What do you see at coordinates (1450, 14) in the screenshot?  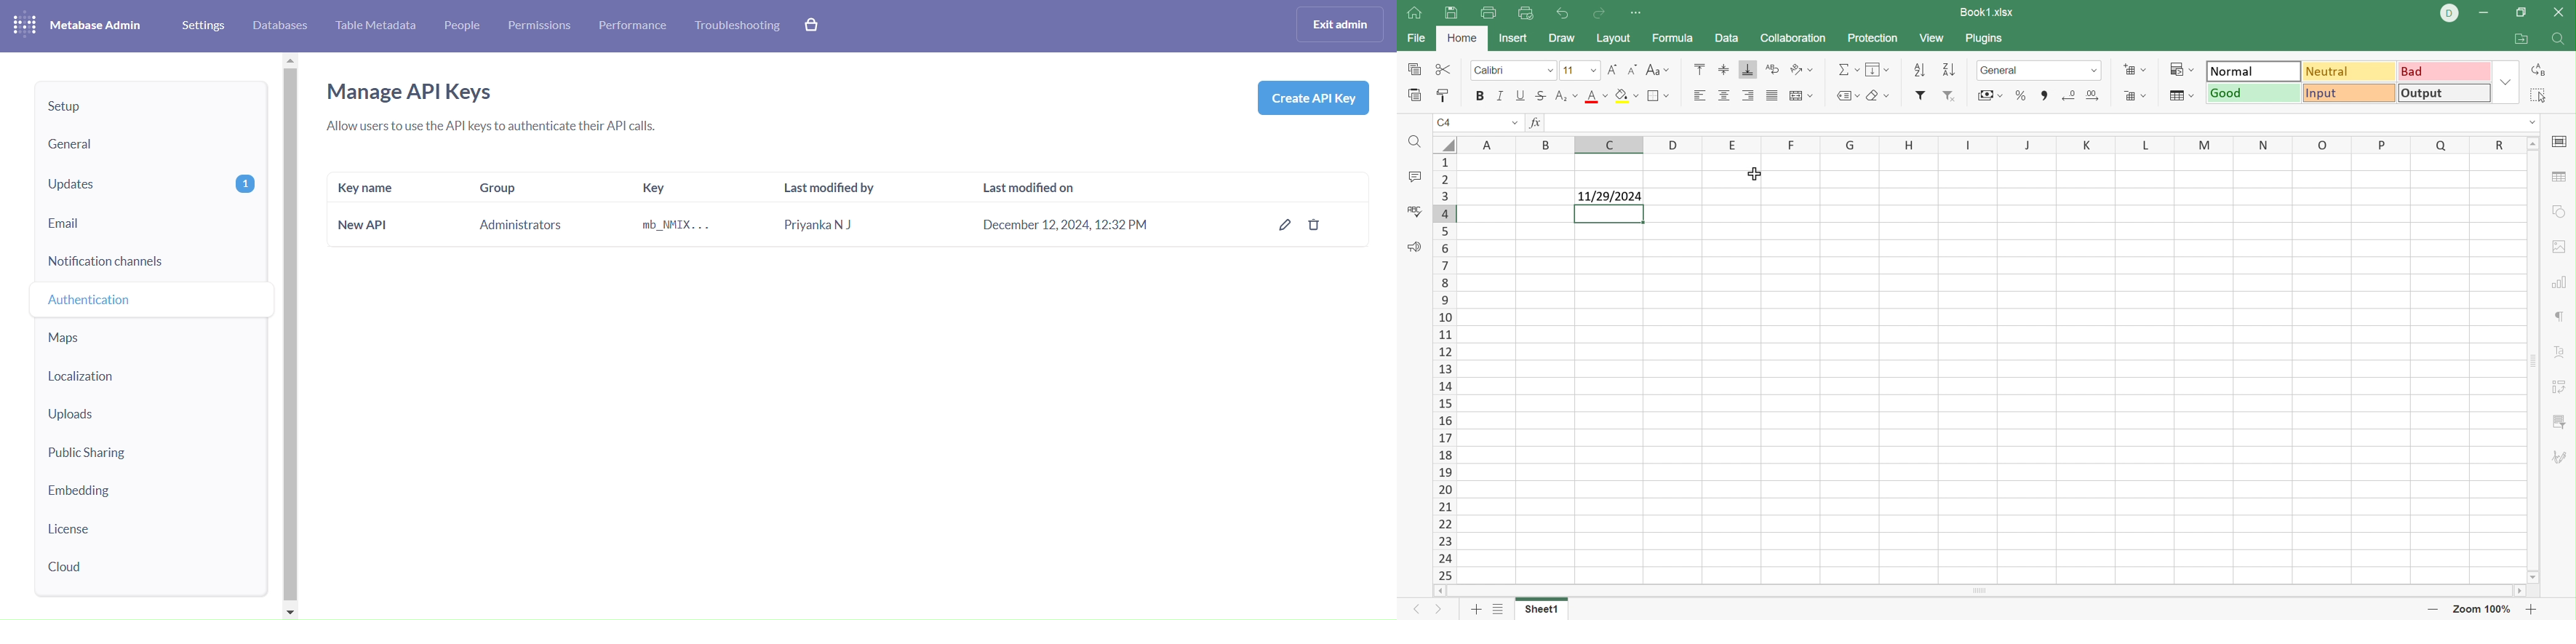 I see `Print` at bounding box center [1450, 14].